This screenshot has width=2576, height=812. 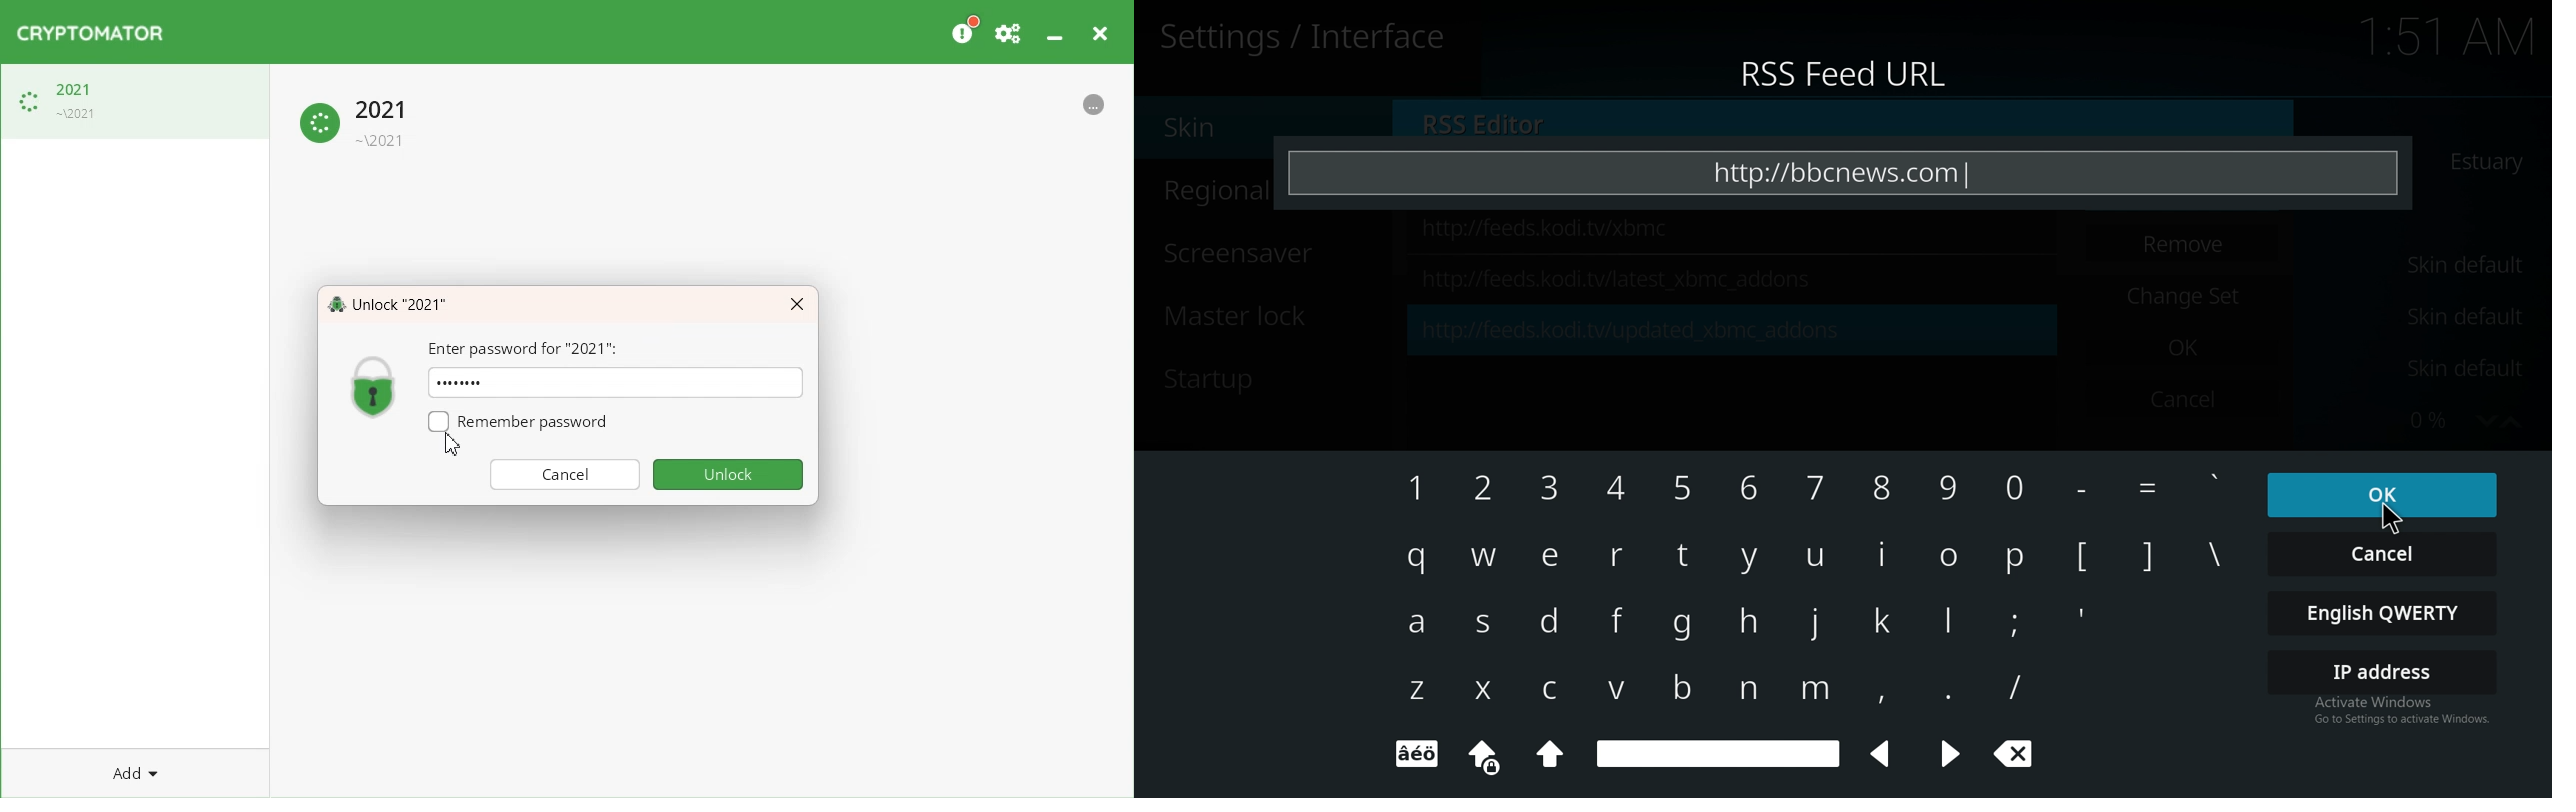 I want to click on ', so click(x=2084, y=617).